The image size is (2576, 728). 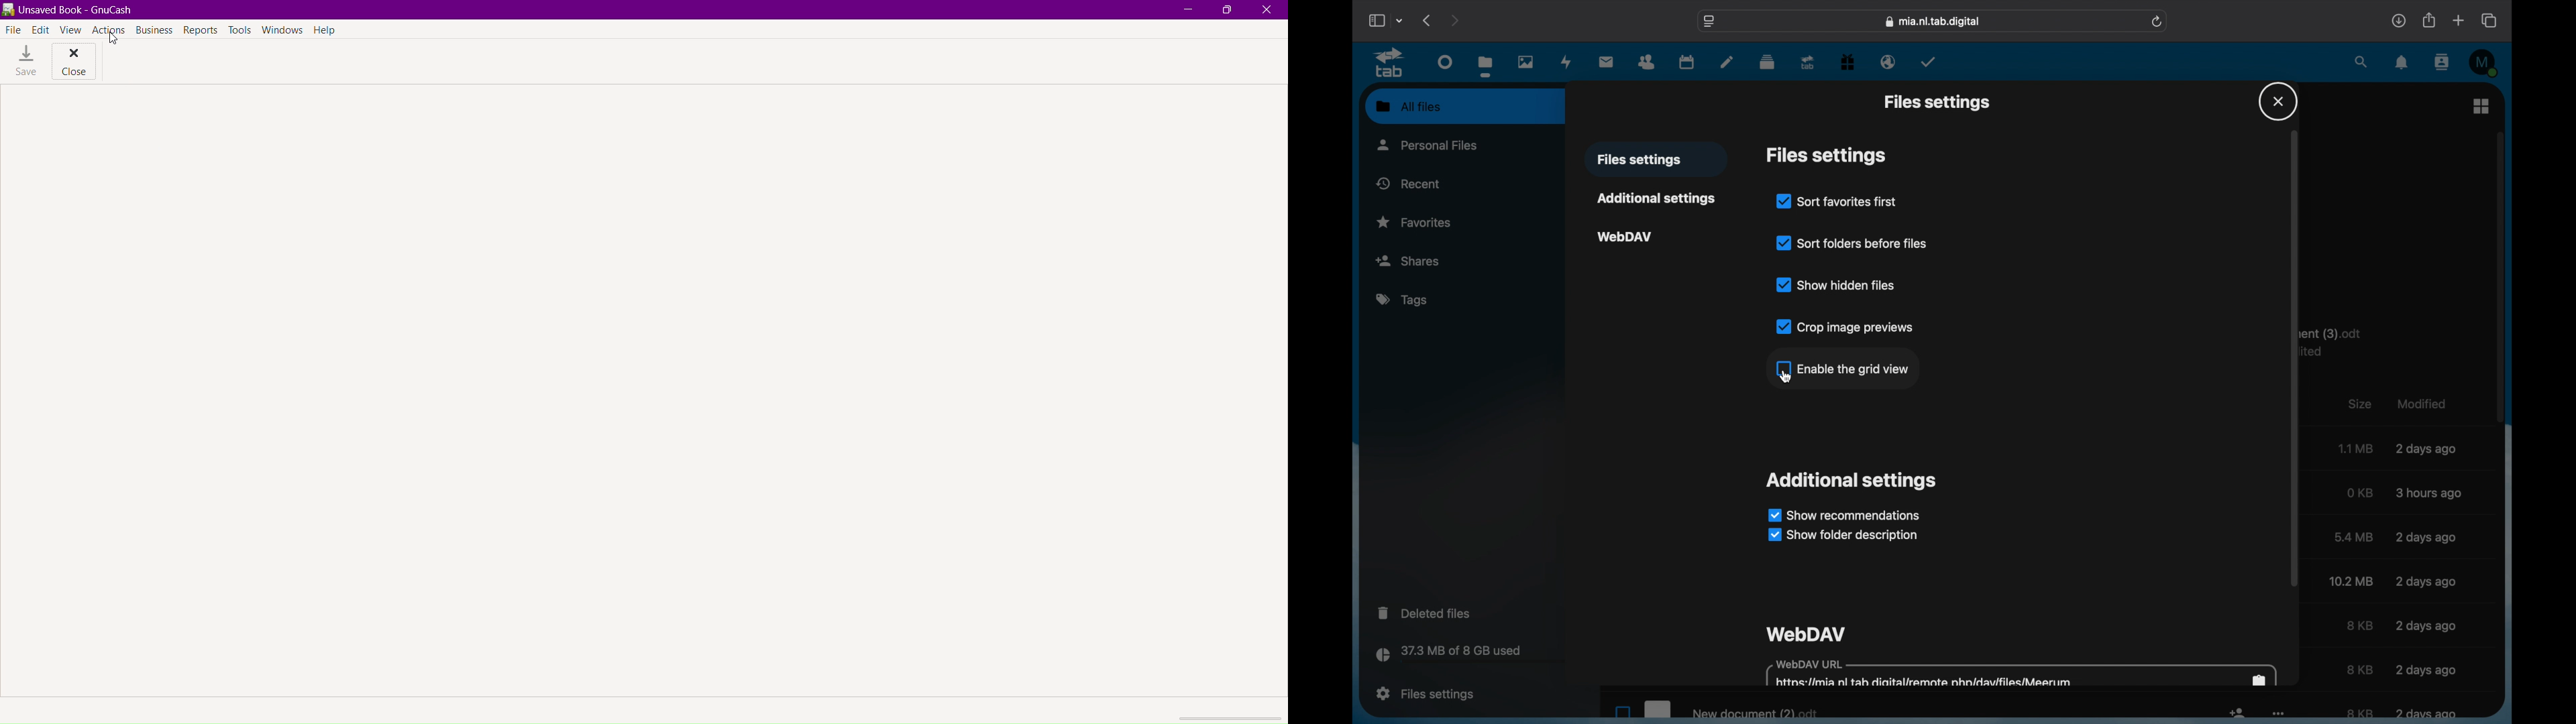 I want to click on webdav, so click(x=1807, y=633).